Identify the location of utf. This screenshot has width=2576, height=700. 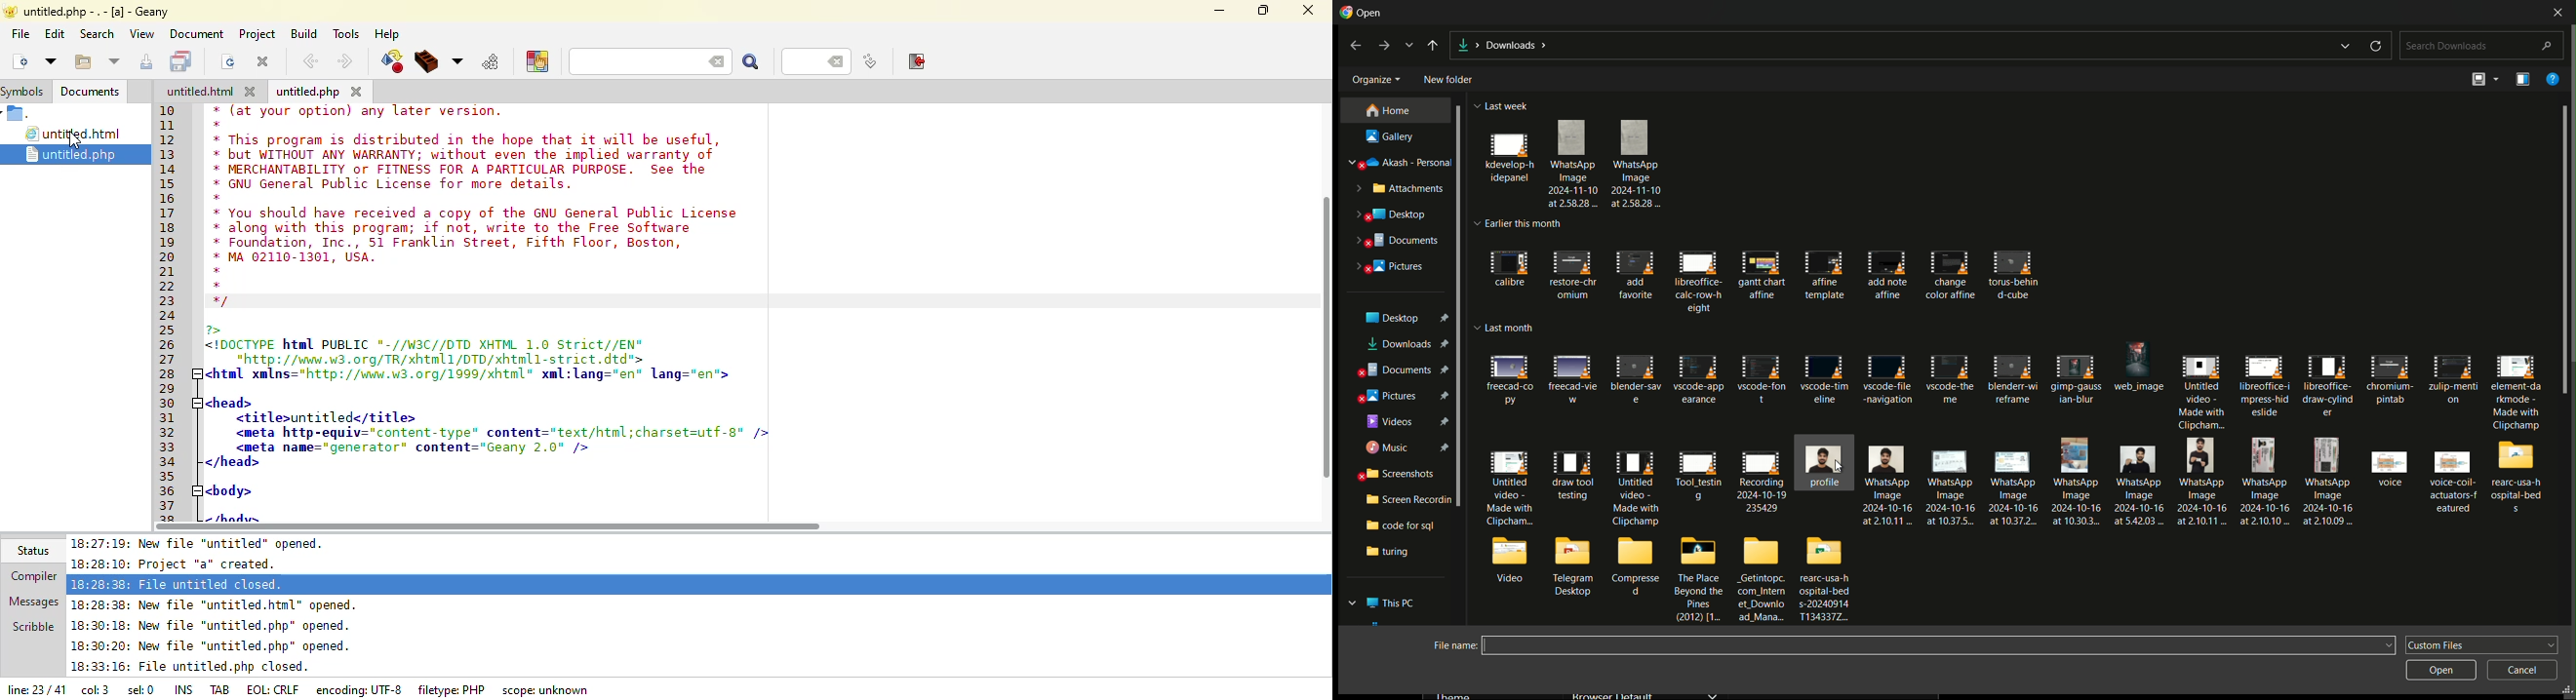
(357, 686).